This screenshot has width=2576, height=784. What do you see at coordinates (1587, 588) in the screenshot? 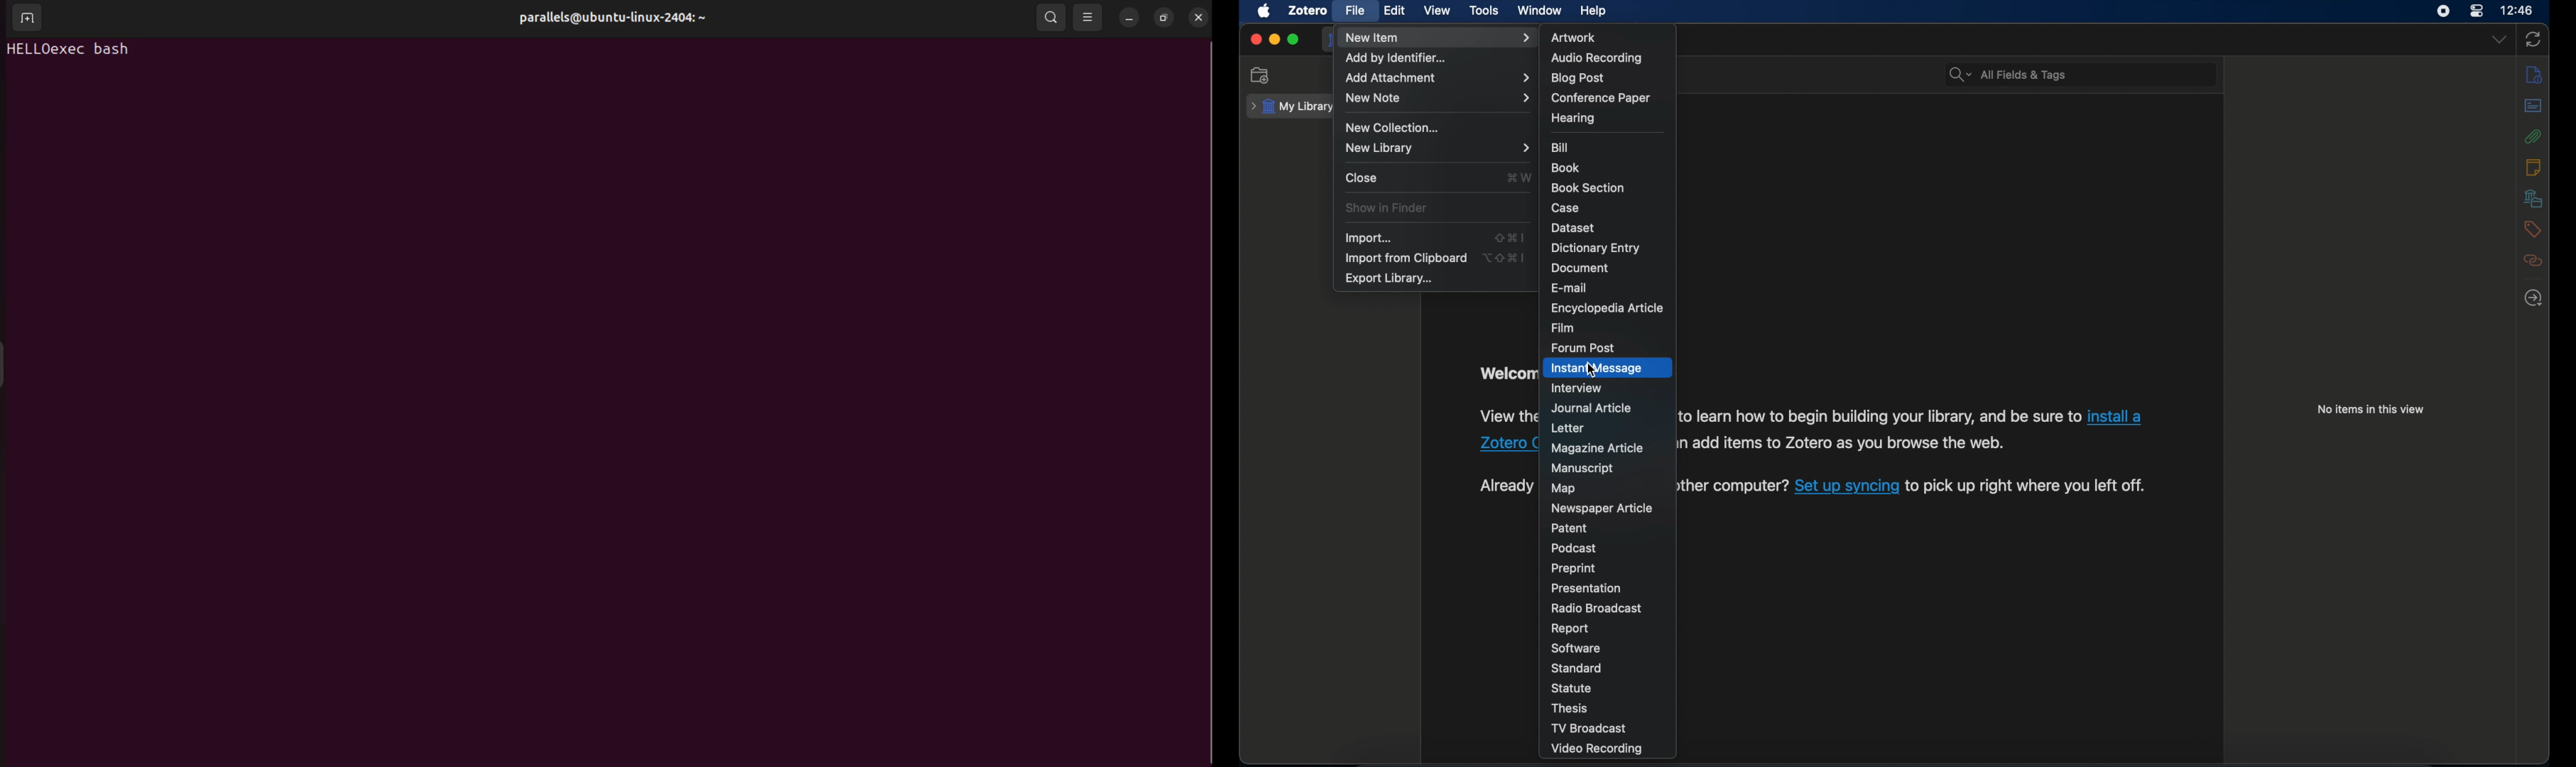
I see `presentation` at bounding box center [1587, 588].